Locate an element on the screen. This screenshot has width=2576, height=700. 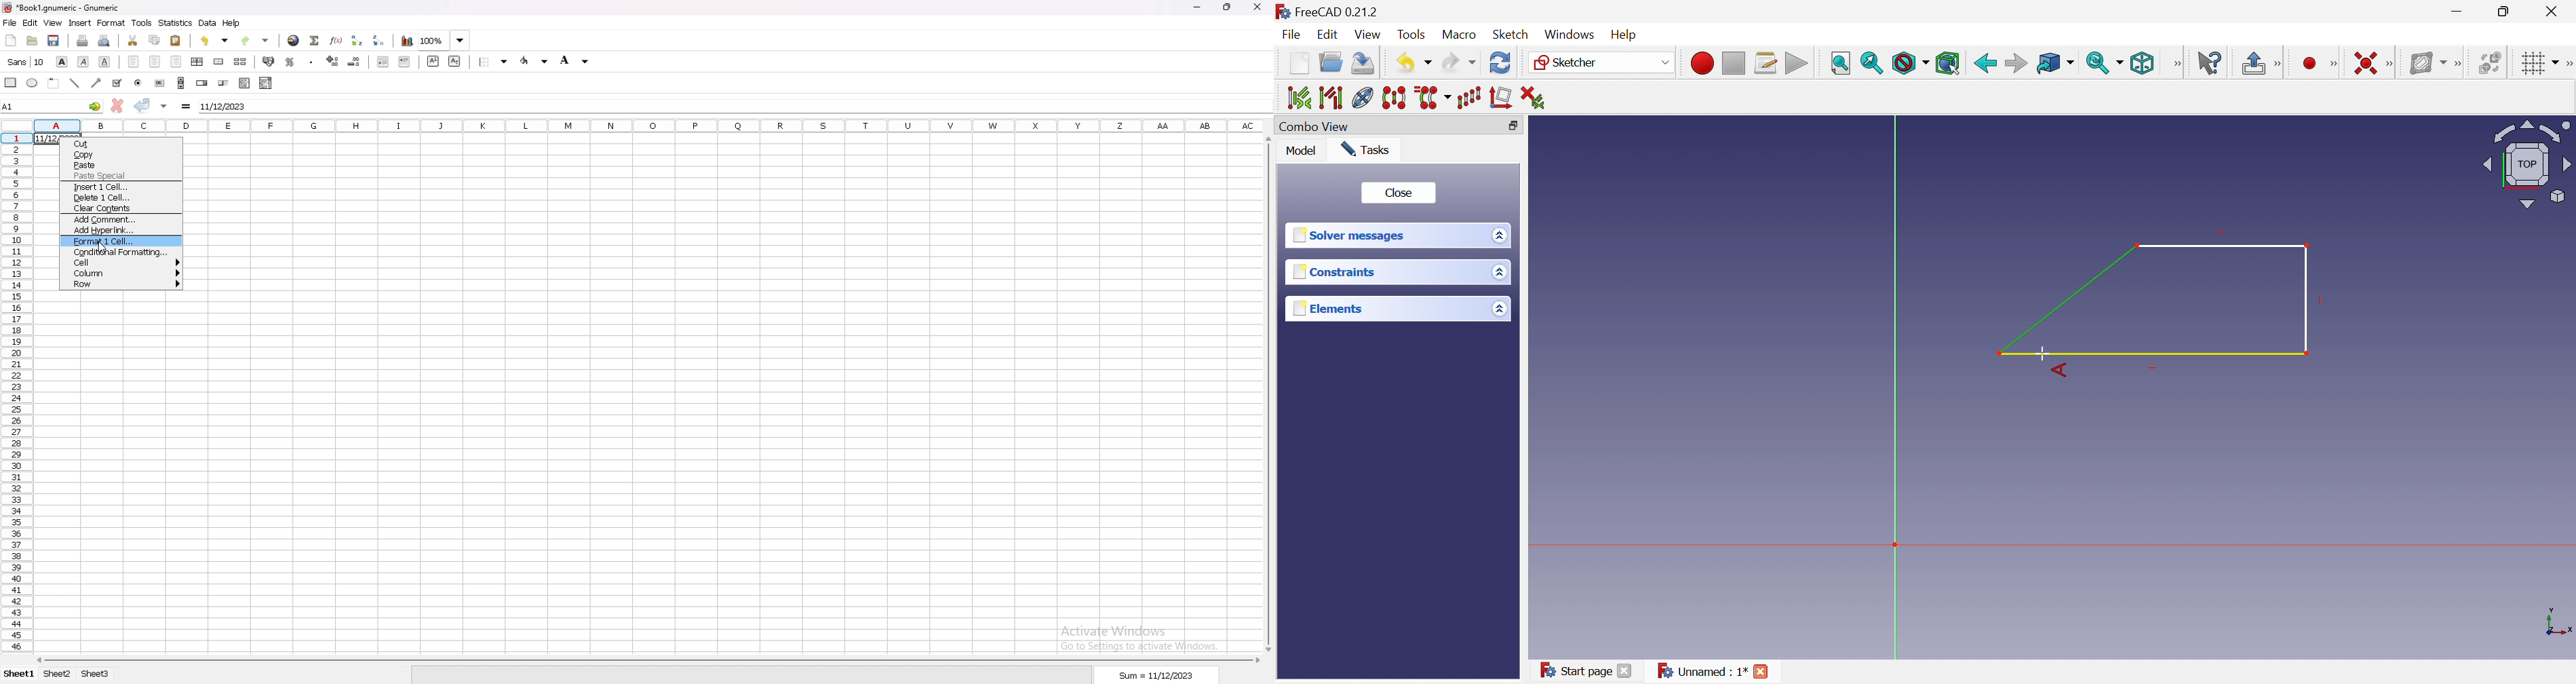
delete 1 cell is located at coordinates (121, 197).